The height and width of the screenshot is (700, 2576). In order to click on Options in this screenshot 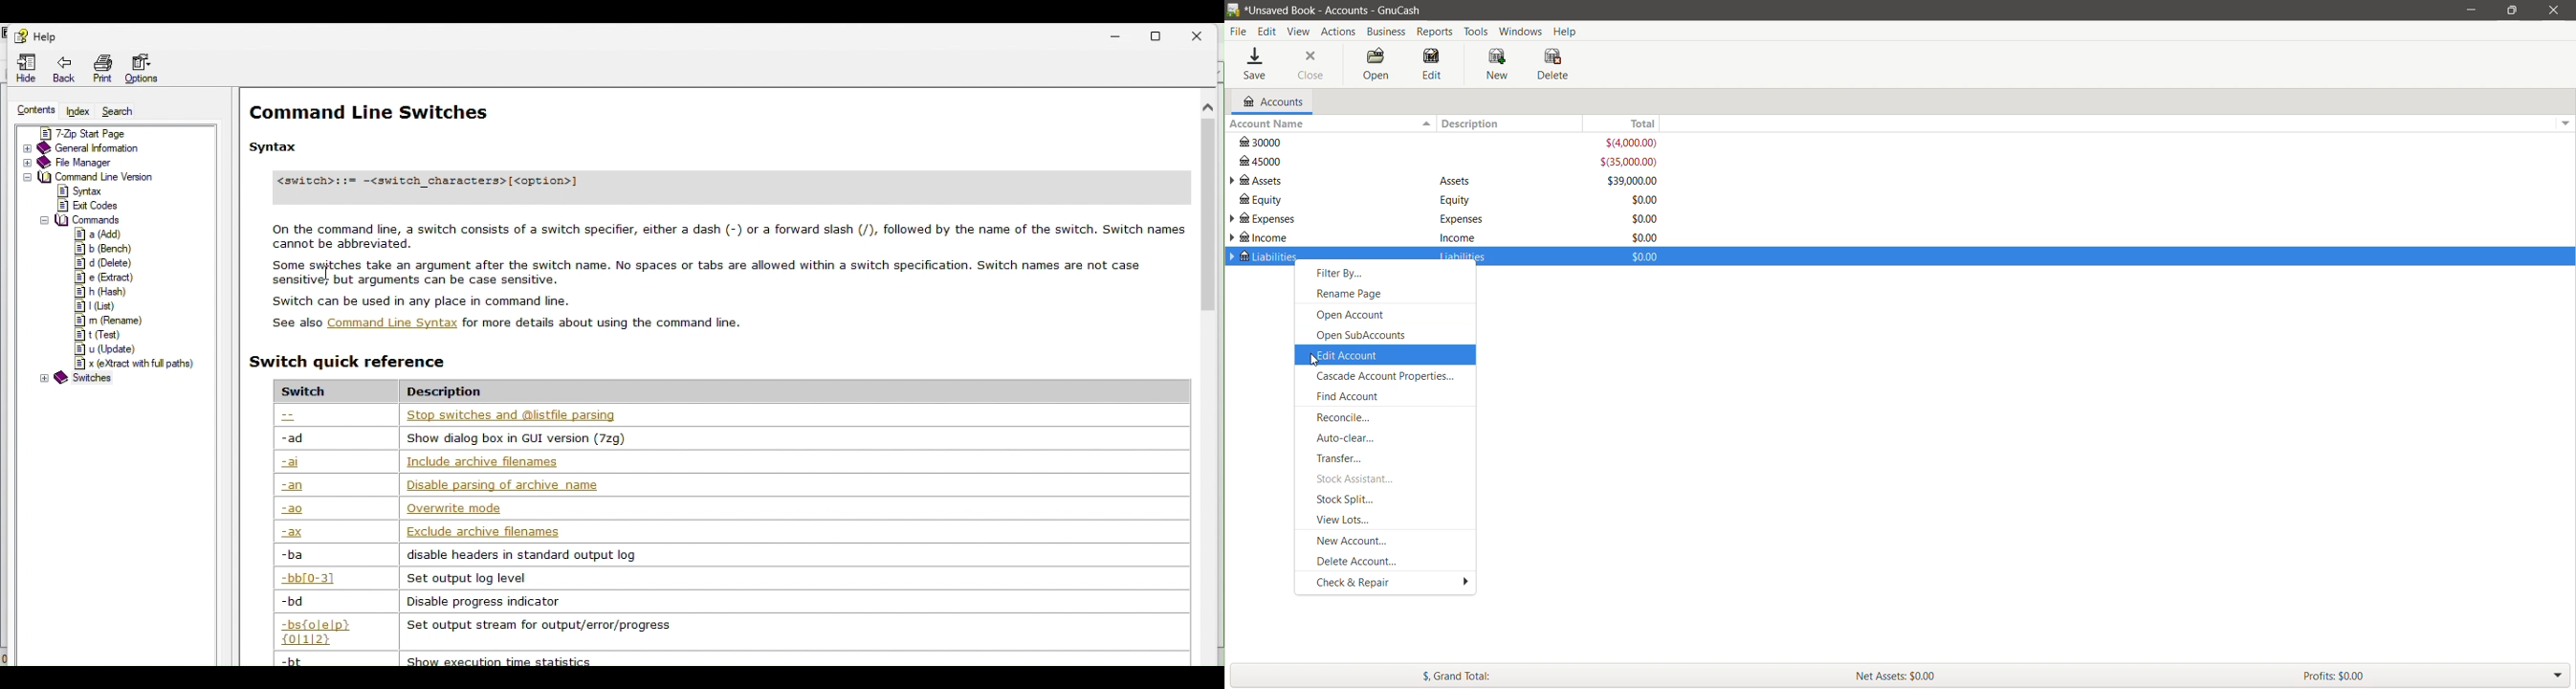, I will do `click(143, 68)`.